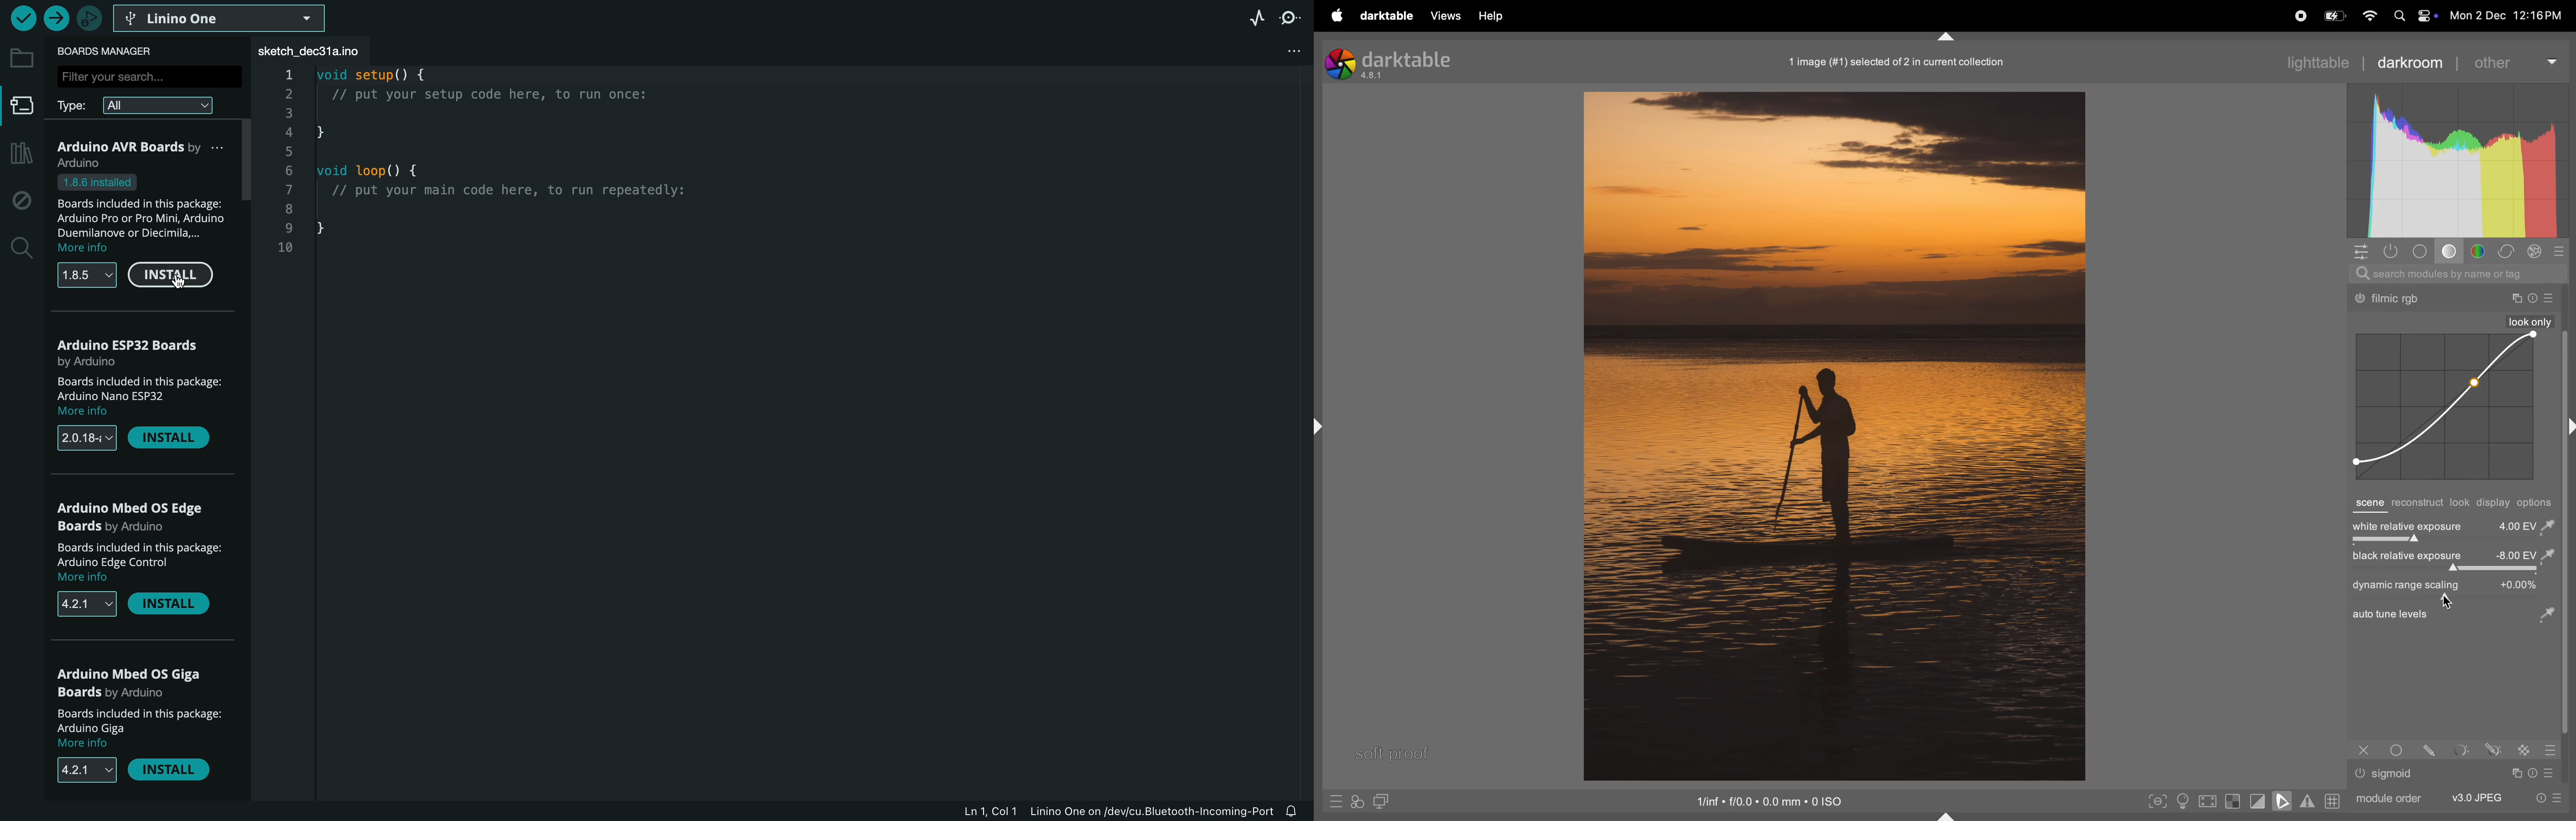 This screenshot has height=840, width=2576. Describe the element at coordinates (1386, 16) in the screenshot. I see `darktable` at that location.